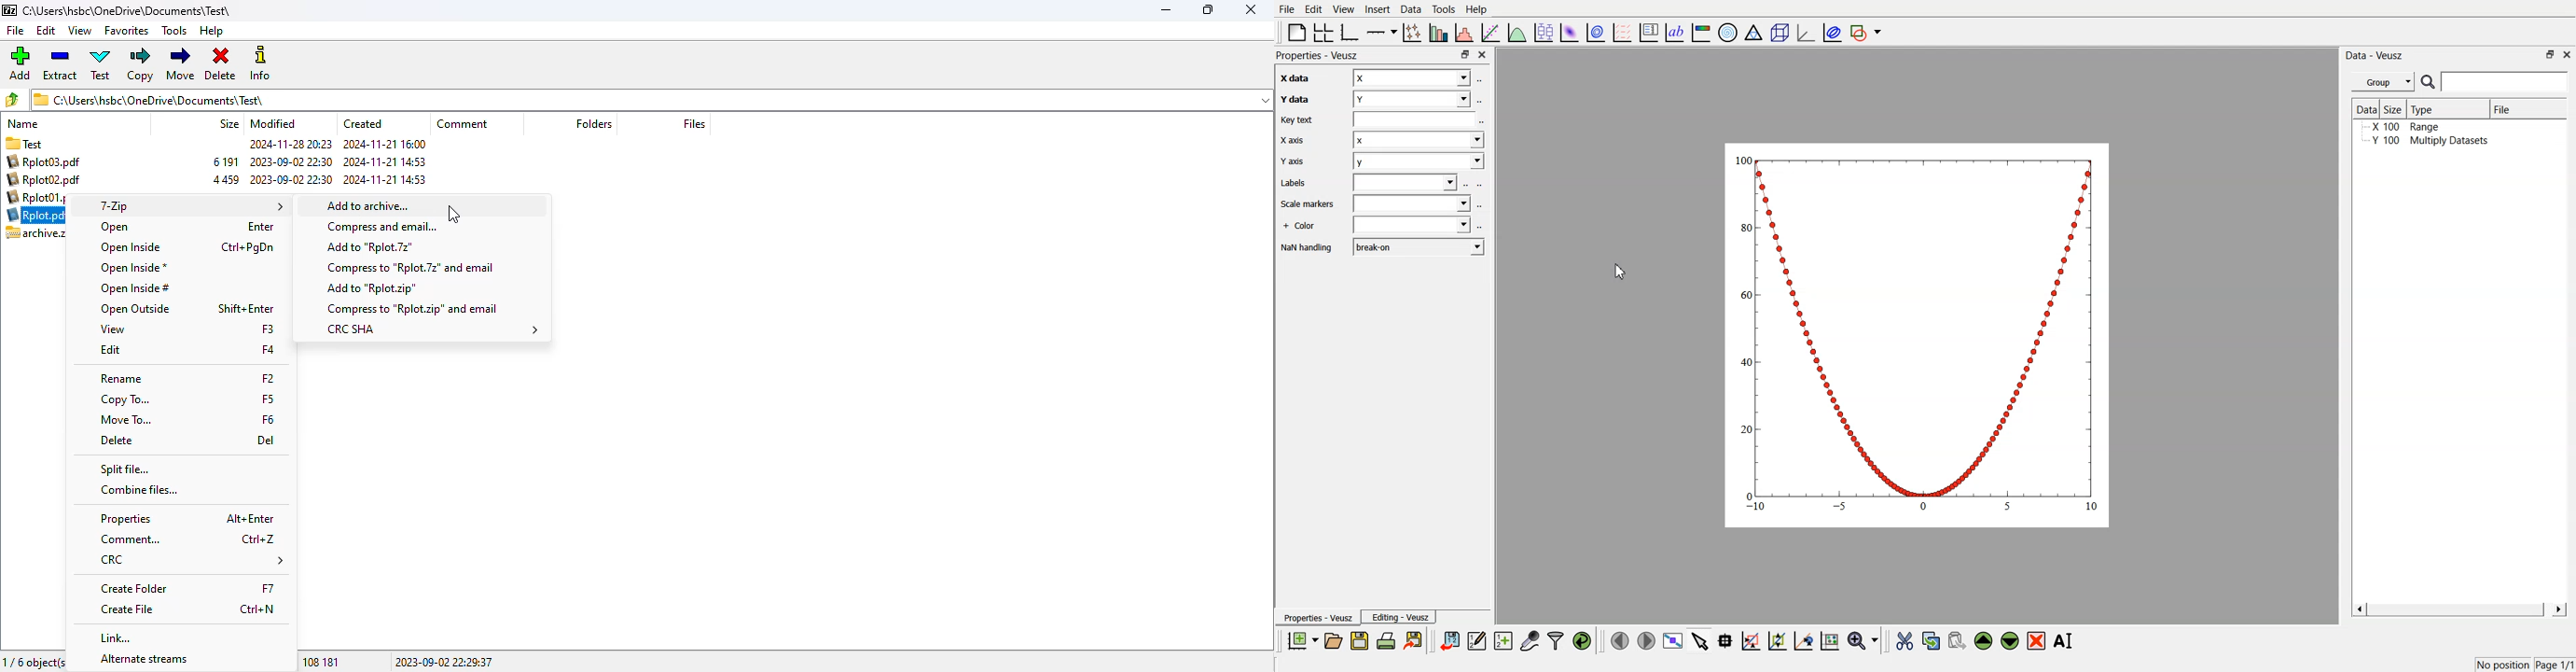  What do you see at coordinates (1805, 33) in the screenshot?
I see `3d graph` at bounding box center [1805, 33].